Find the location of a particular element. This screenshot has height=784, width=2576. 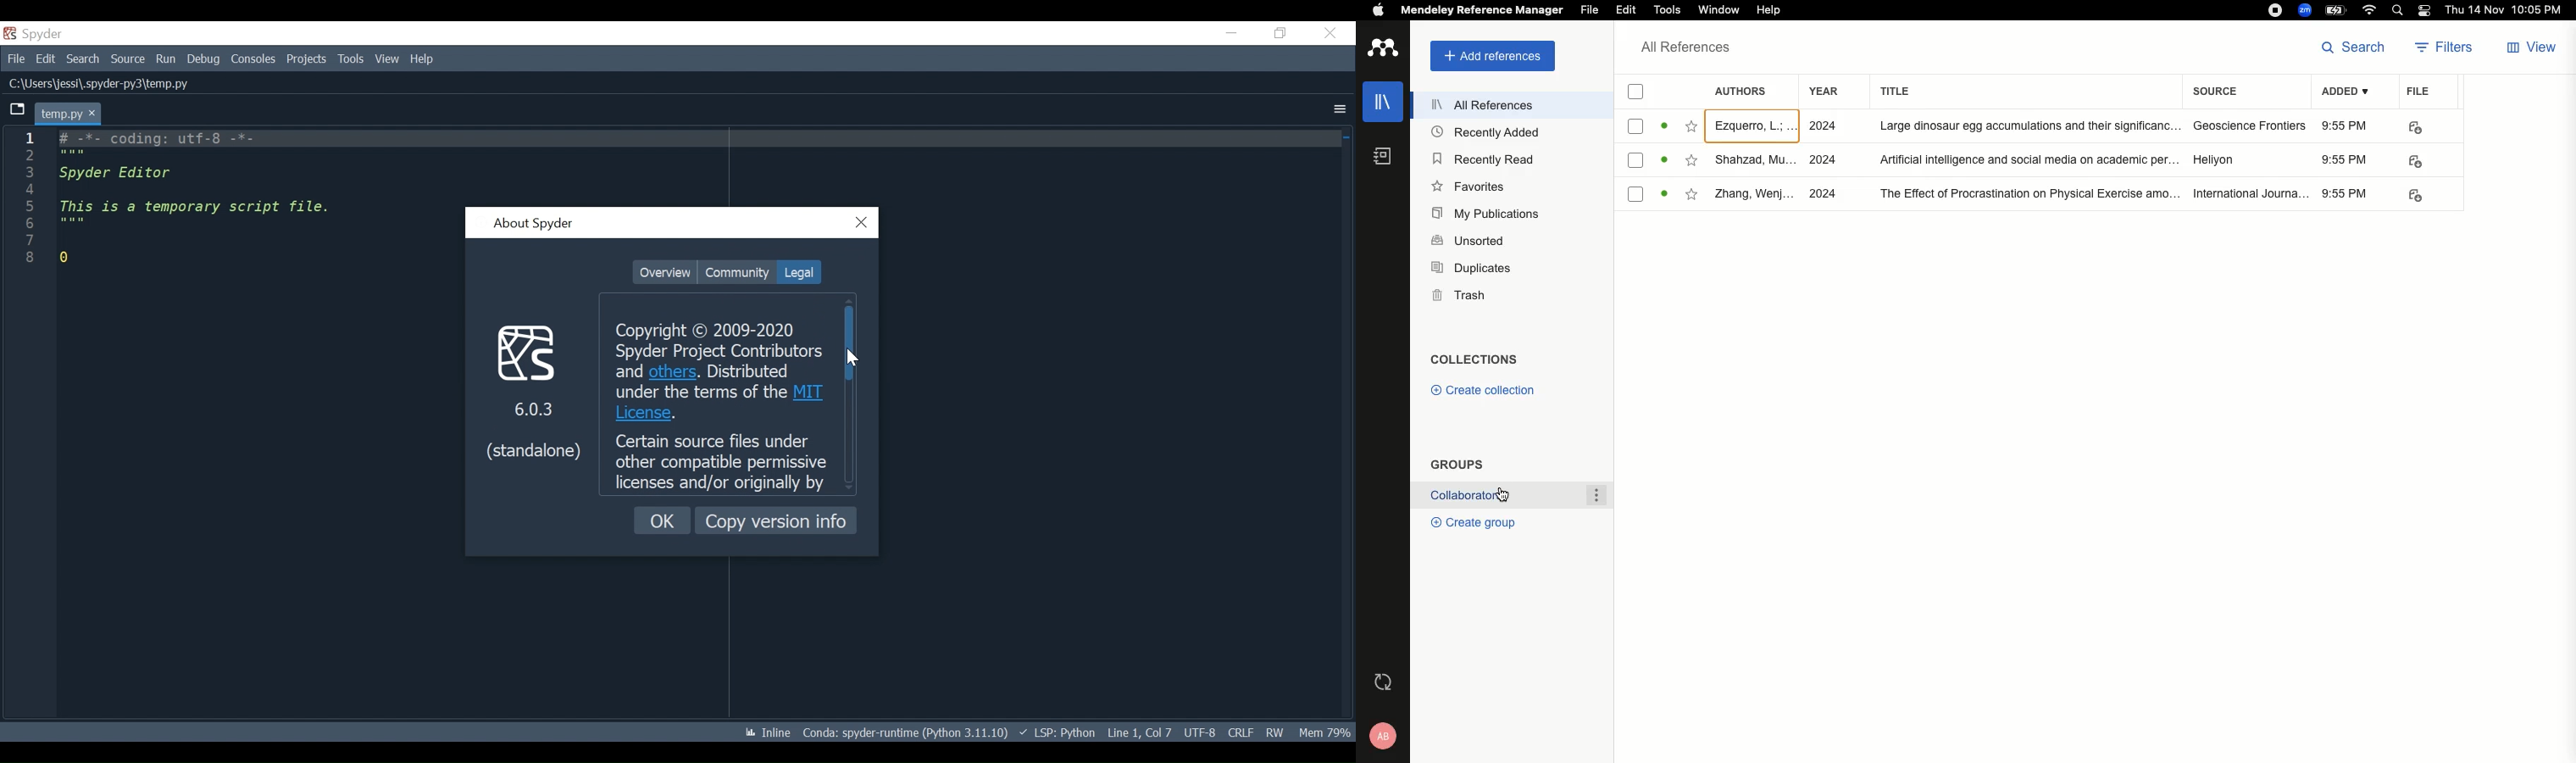

C:\Users\jessi\.spyder-py3\temp.py is located at coordinates (105, 84).